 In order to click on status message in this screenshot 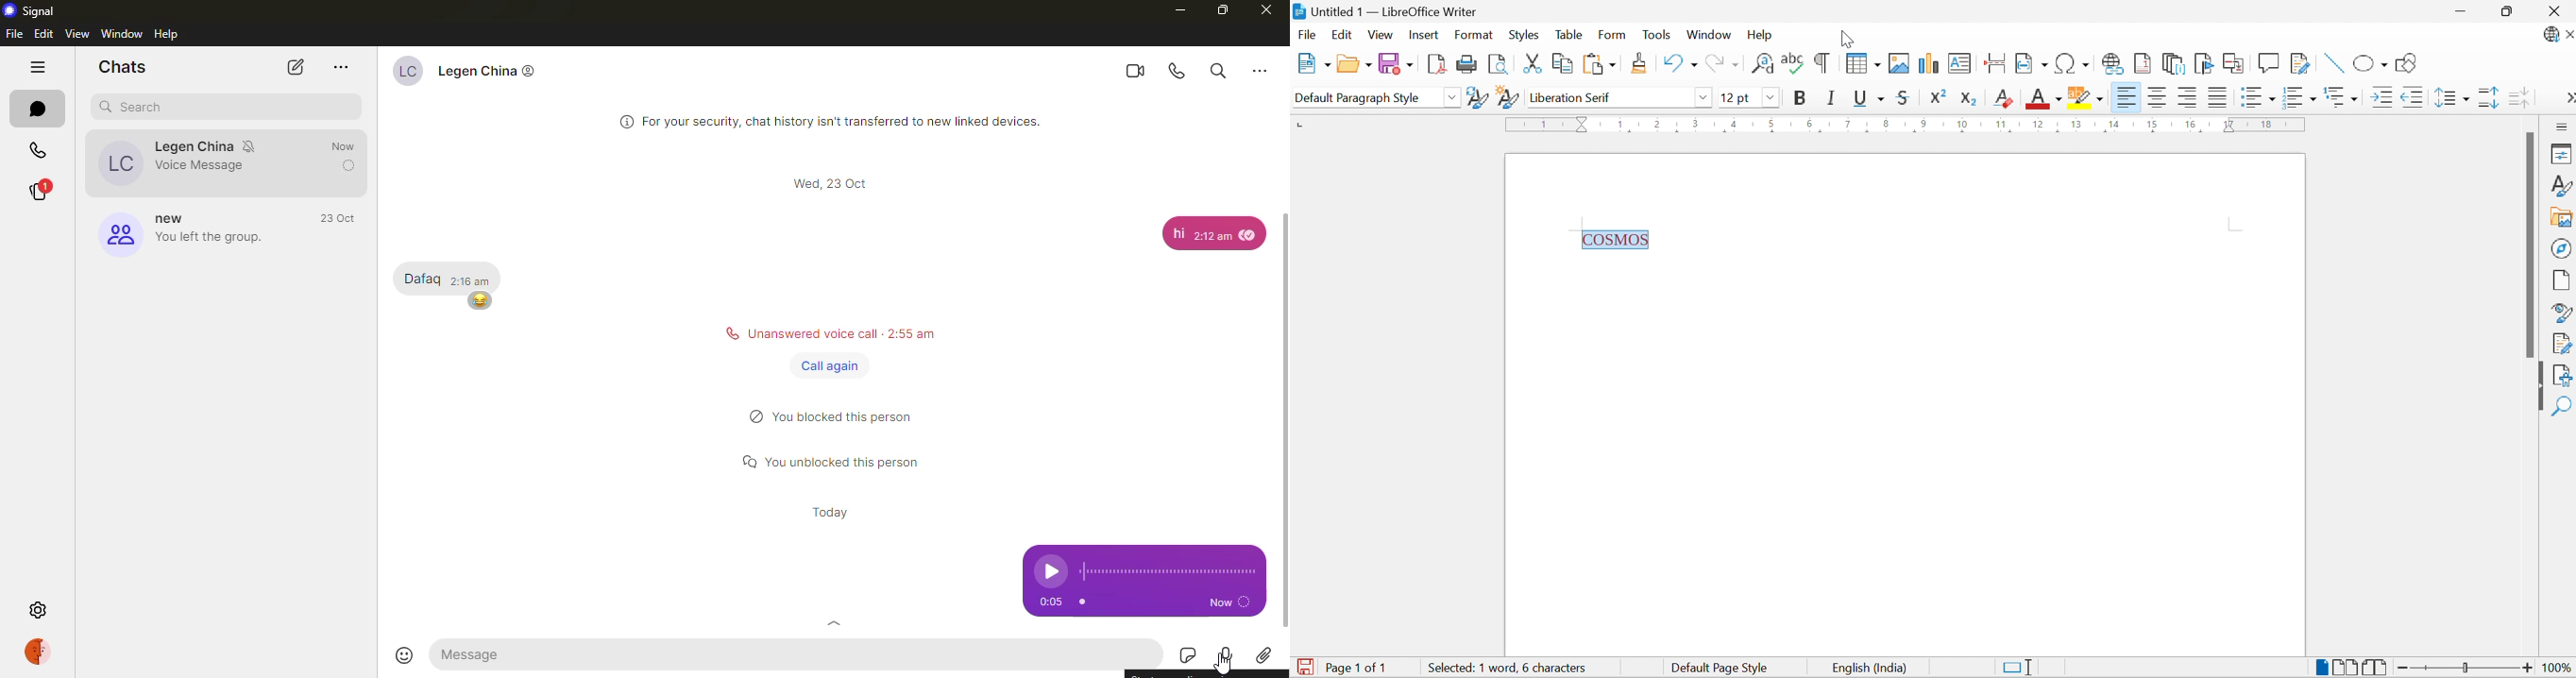, I will do `click(834, 456)`.